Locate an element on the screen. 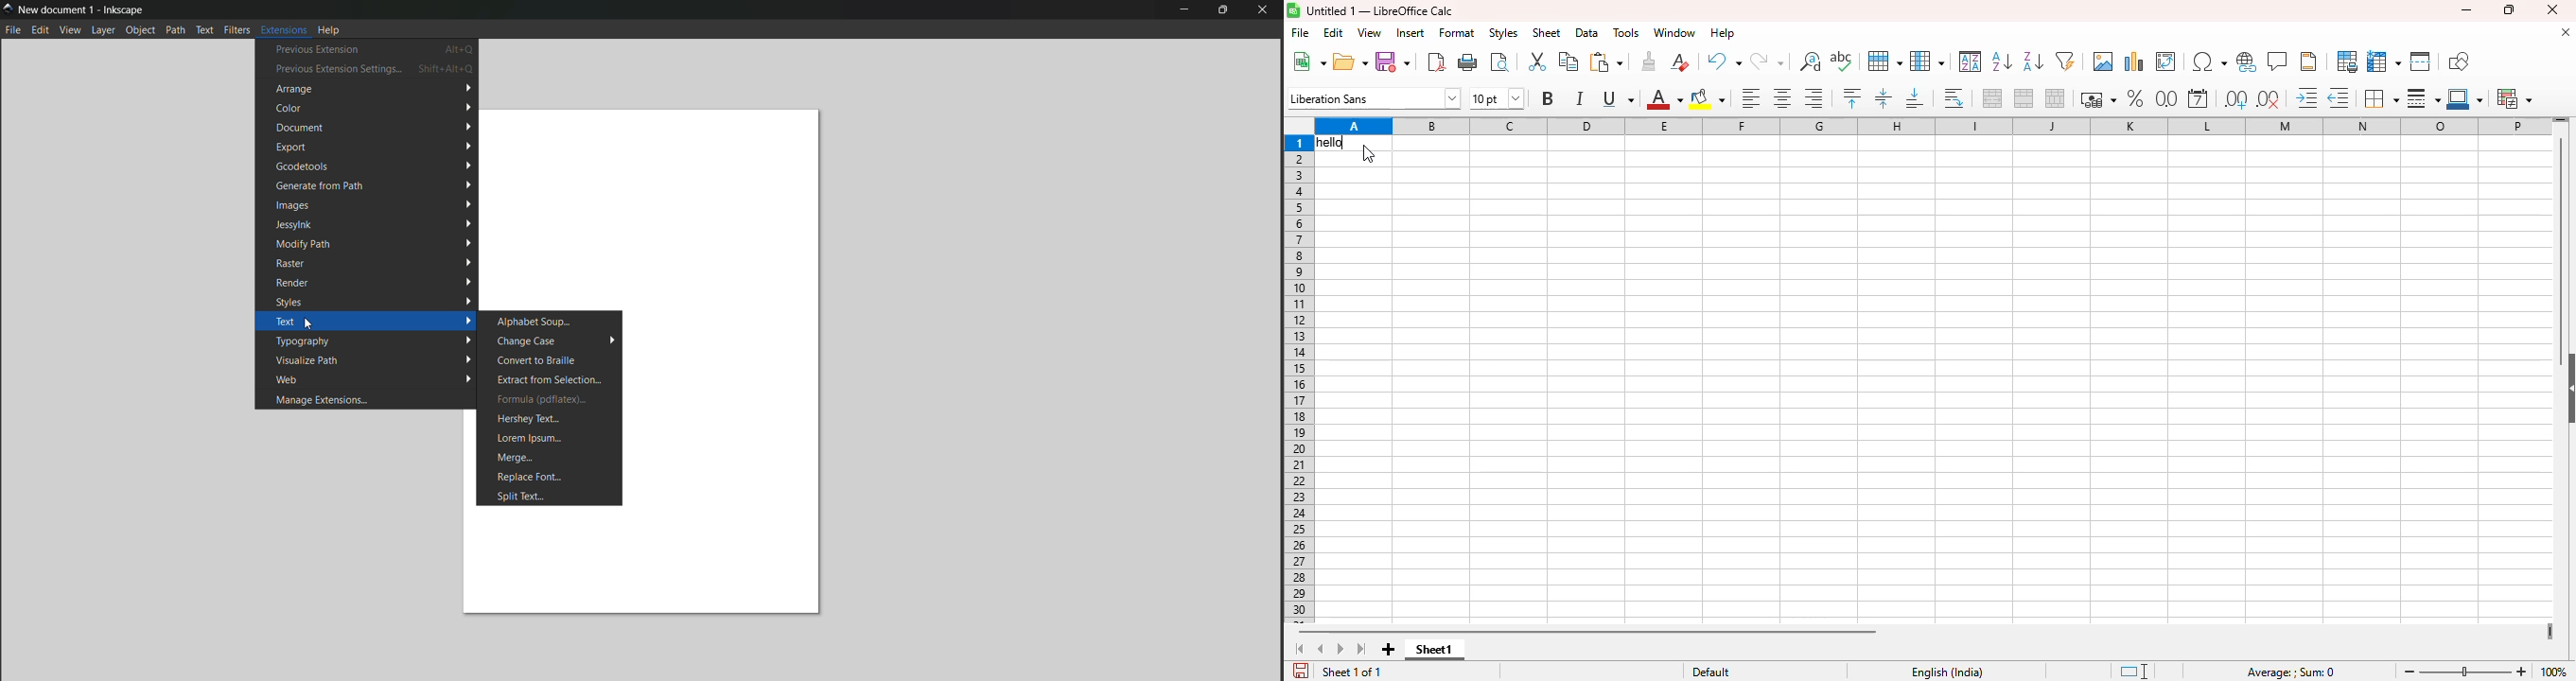  vertical scroll bar is located at coordinates (2562, 248).